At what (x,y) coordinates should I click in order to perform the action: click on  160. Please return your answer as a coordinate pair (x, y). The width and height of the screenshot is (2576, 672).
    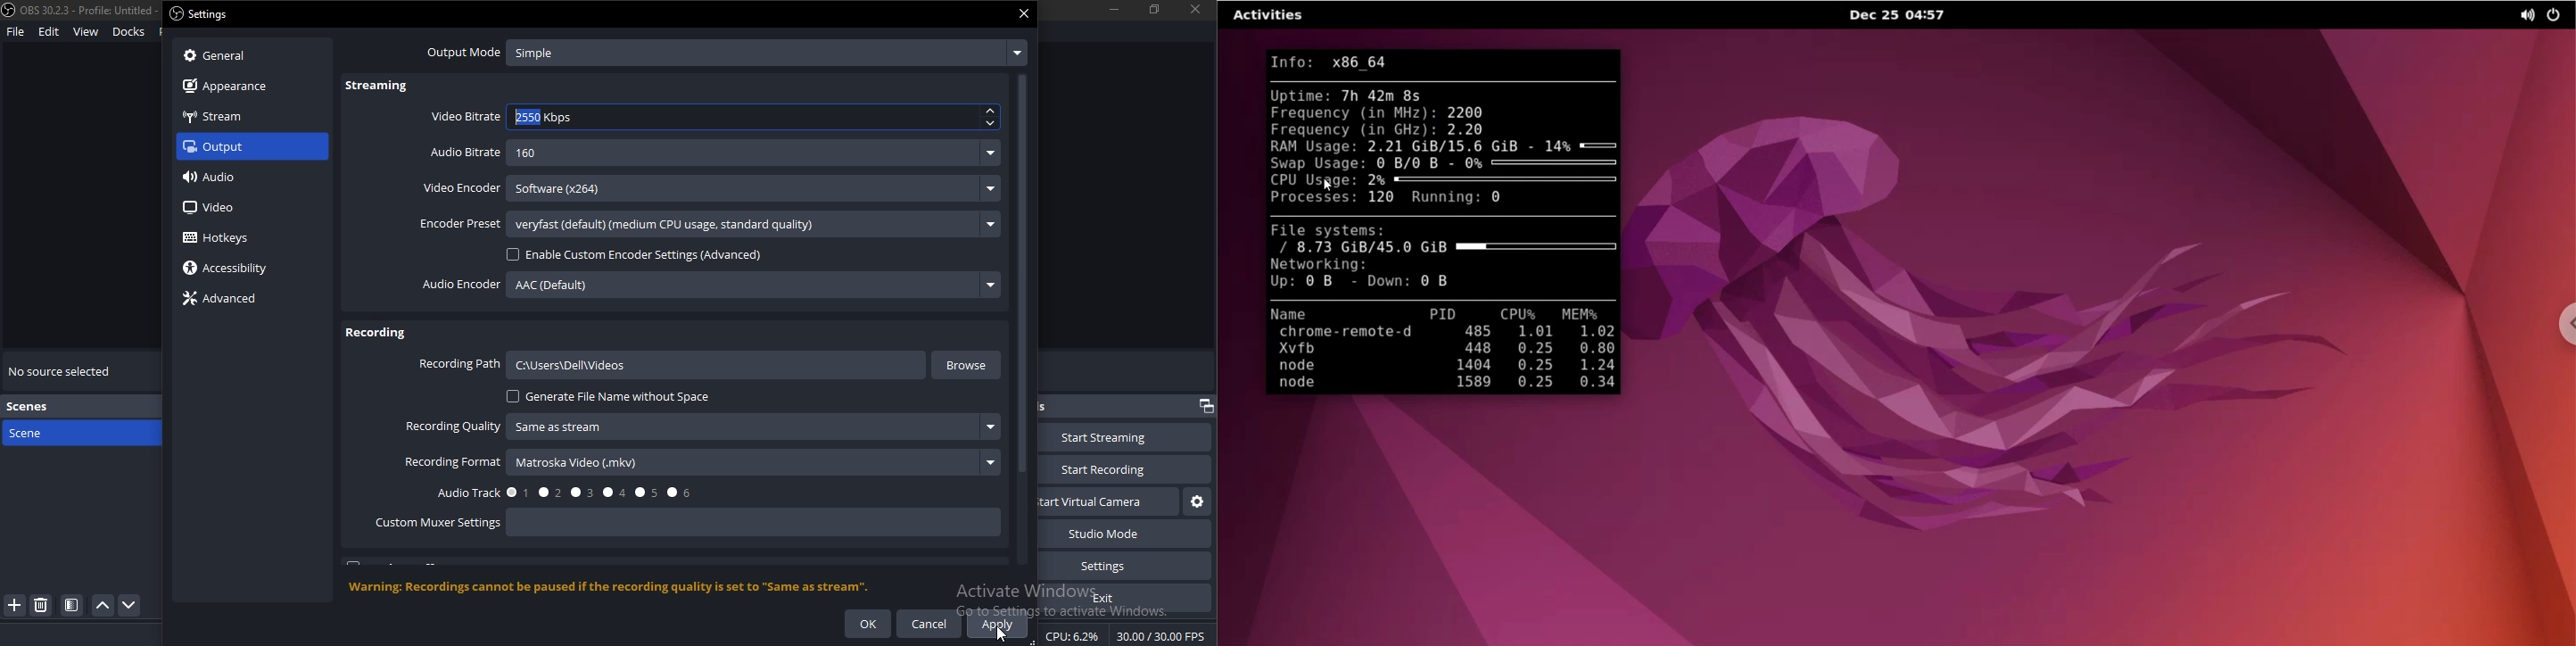
    Looking at the image, I should click on (754, 154).